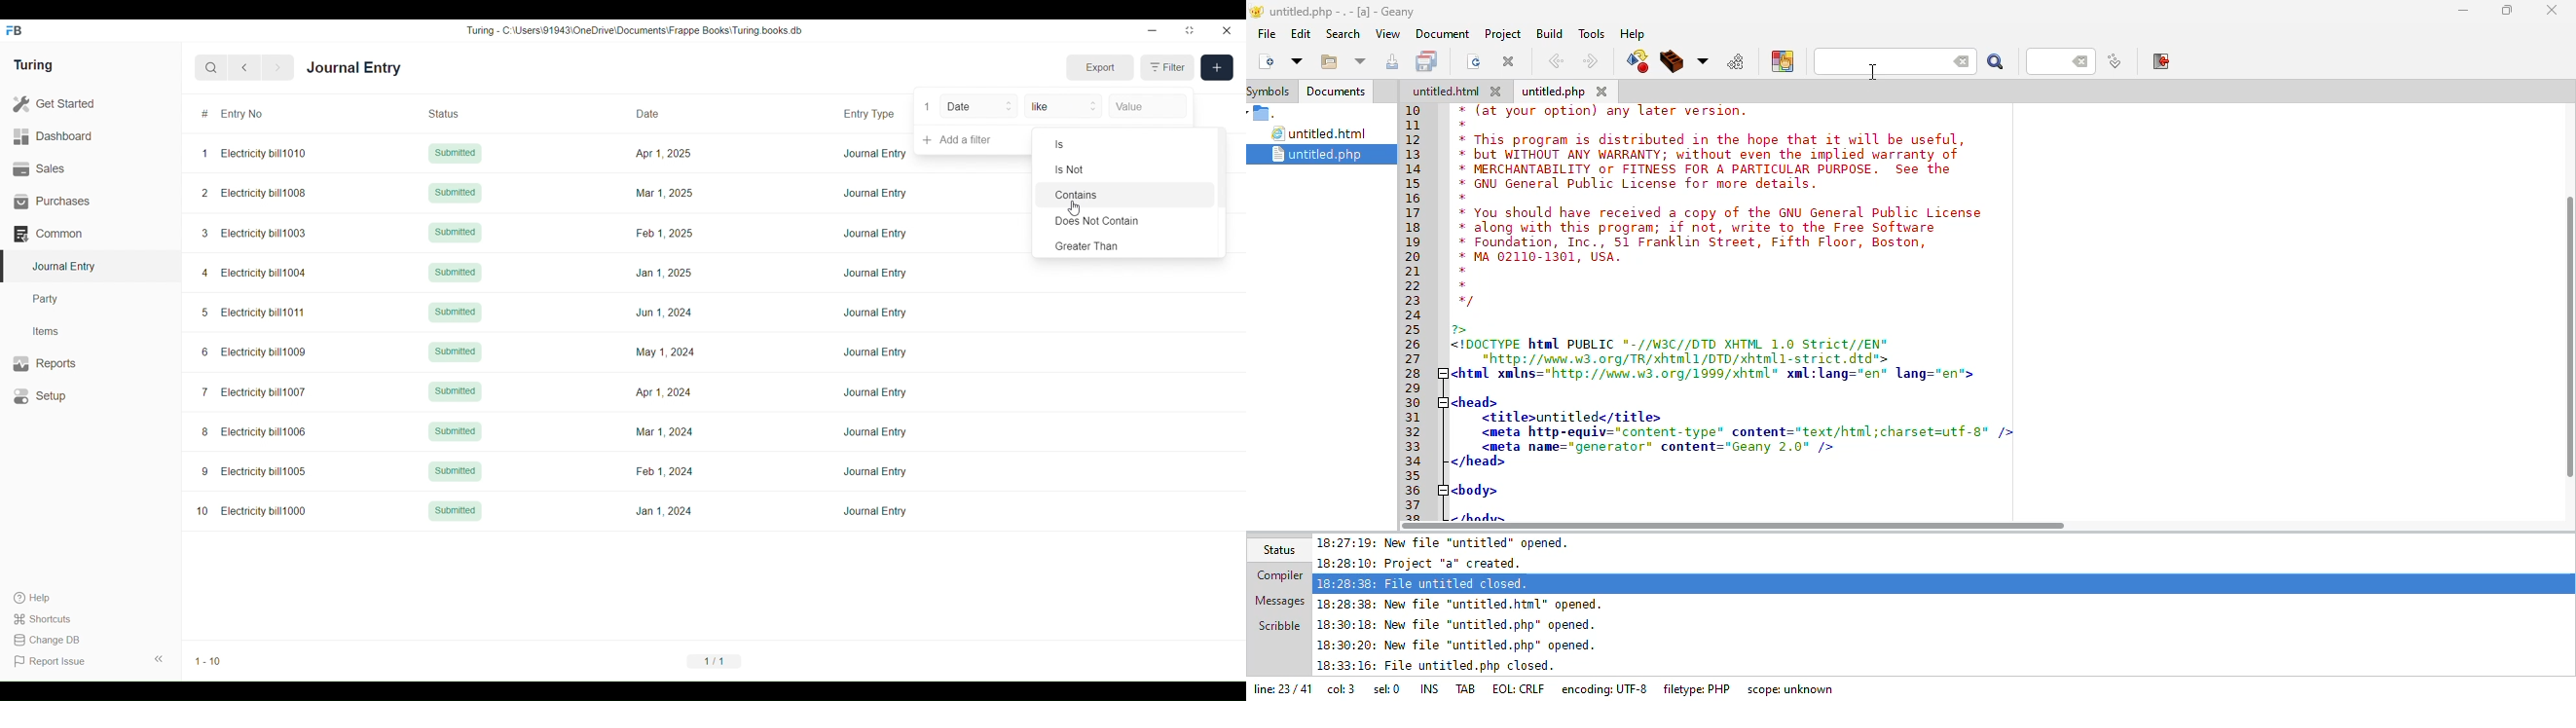 This screenshot has width=2576, height=728. I want to click on Journal Entry, so click(875, 472).